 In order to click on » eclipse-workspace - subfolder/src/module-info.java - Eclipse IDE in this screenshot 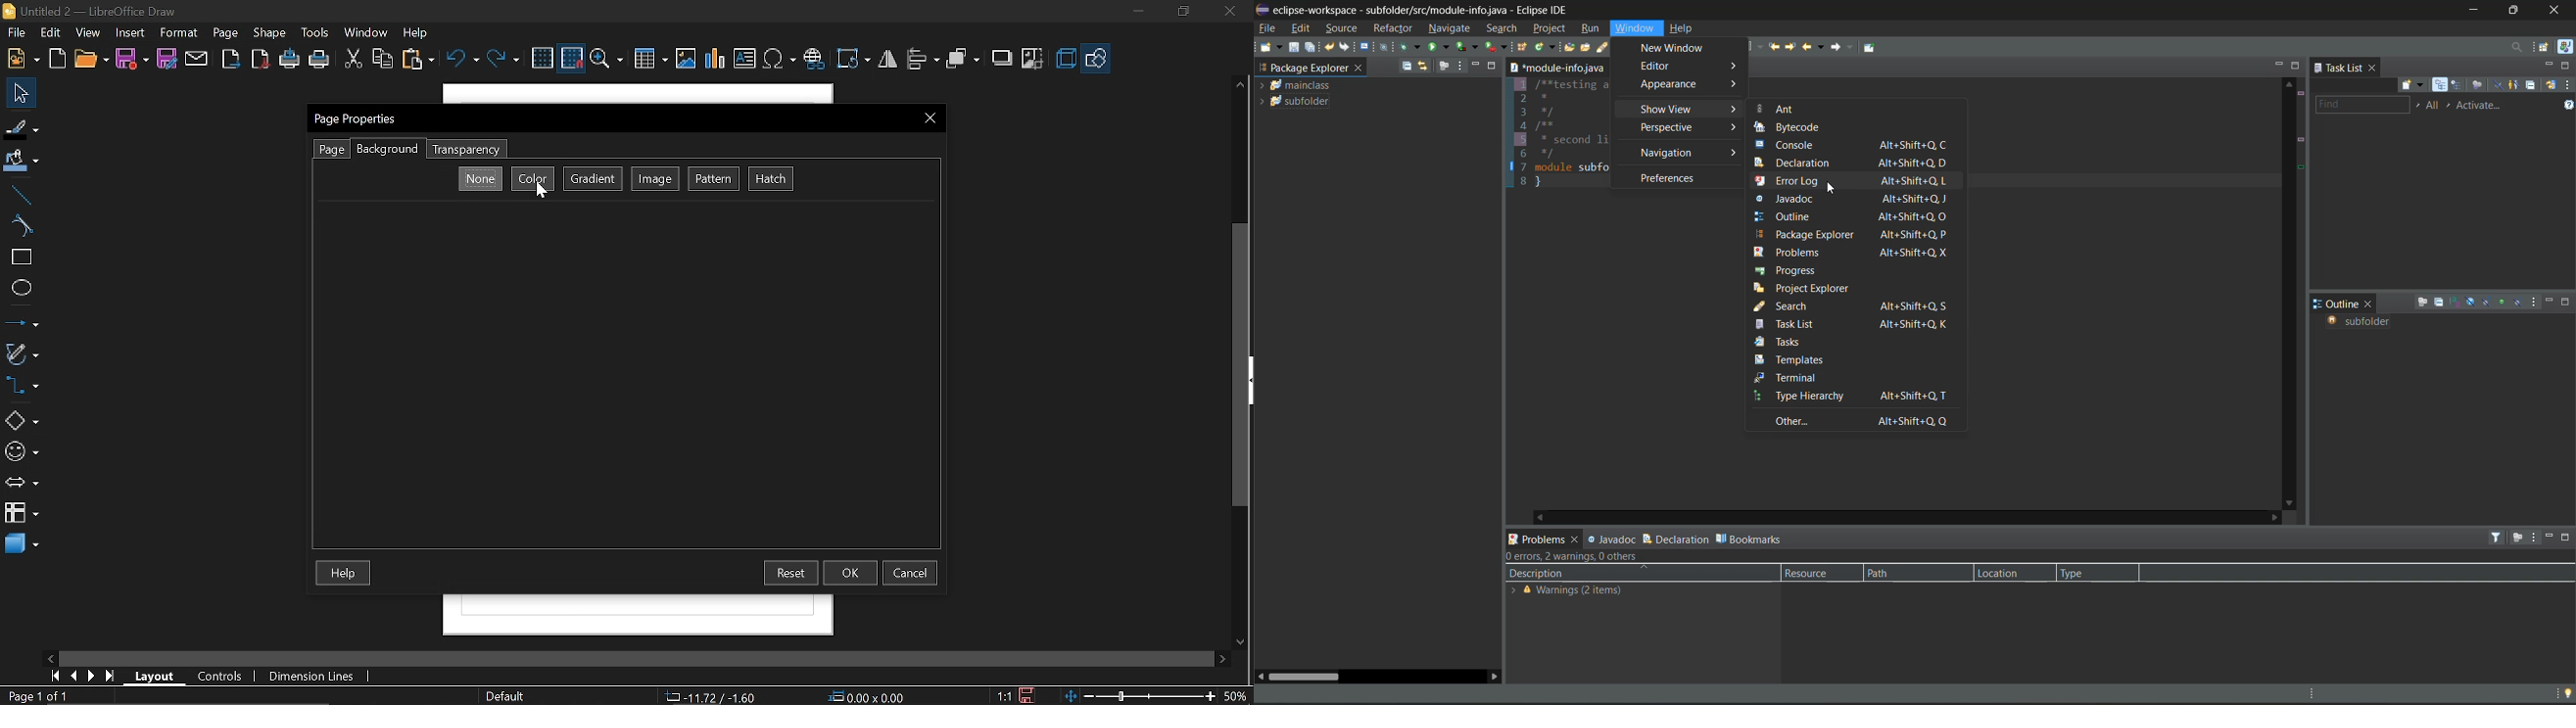, I will do `click(1429, 8)`.